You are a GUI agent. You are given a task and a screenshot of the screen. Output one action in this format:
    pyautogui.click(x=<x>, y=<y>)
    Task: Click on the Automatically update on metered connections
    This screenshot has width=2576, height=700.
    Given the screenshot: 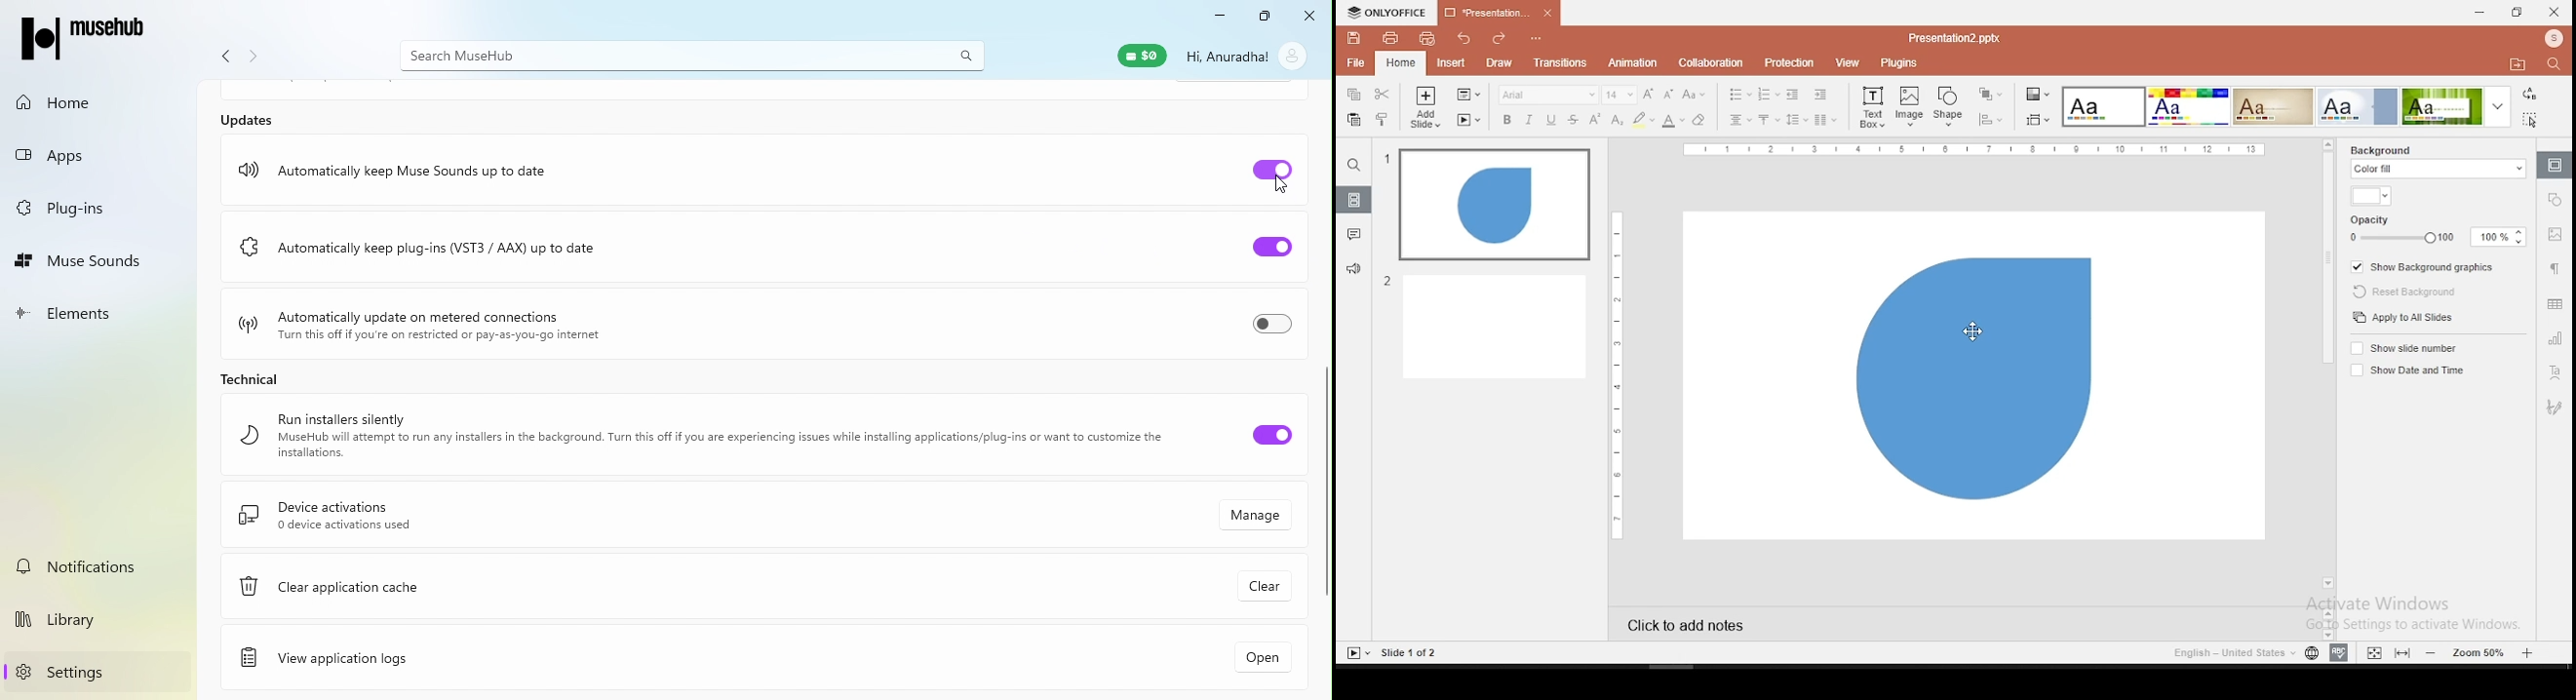 What is the action you would take?
    pyautogui.click(x=434, y=326)
    